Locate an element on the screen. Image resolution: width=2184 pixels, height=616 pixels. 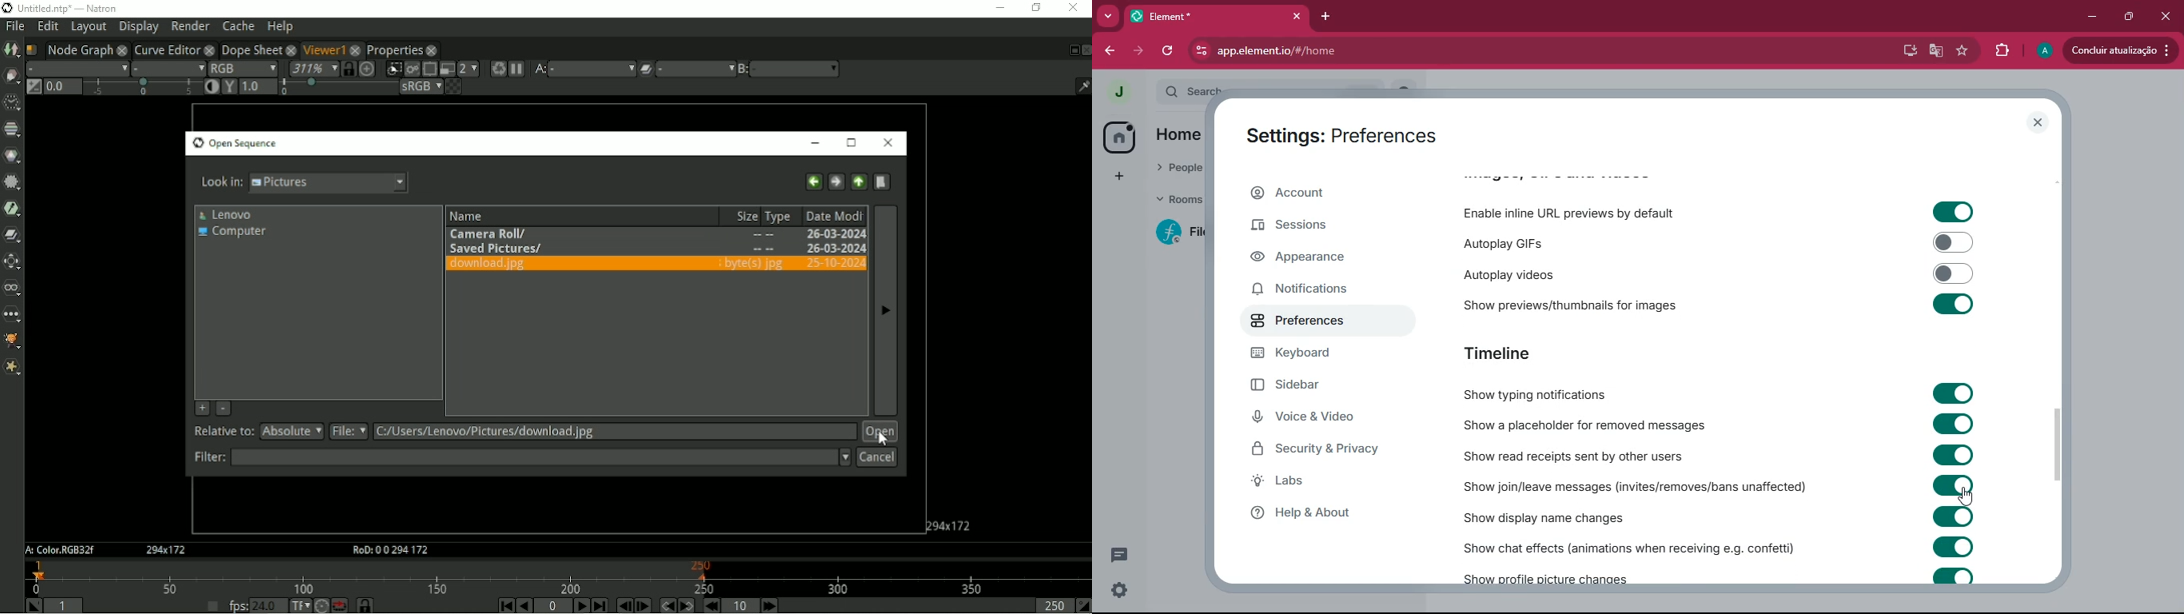
a menu is located at coordinates (594, 68).